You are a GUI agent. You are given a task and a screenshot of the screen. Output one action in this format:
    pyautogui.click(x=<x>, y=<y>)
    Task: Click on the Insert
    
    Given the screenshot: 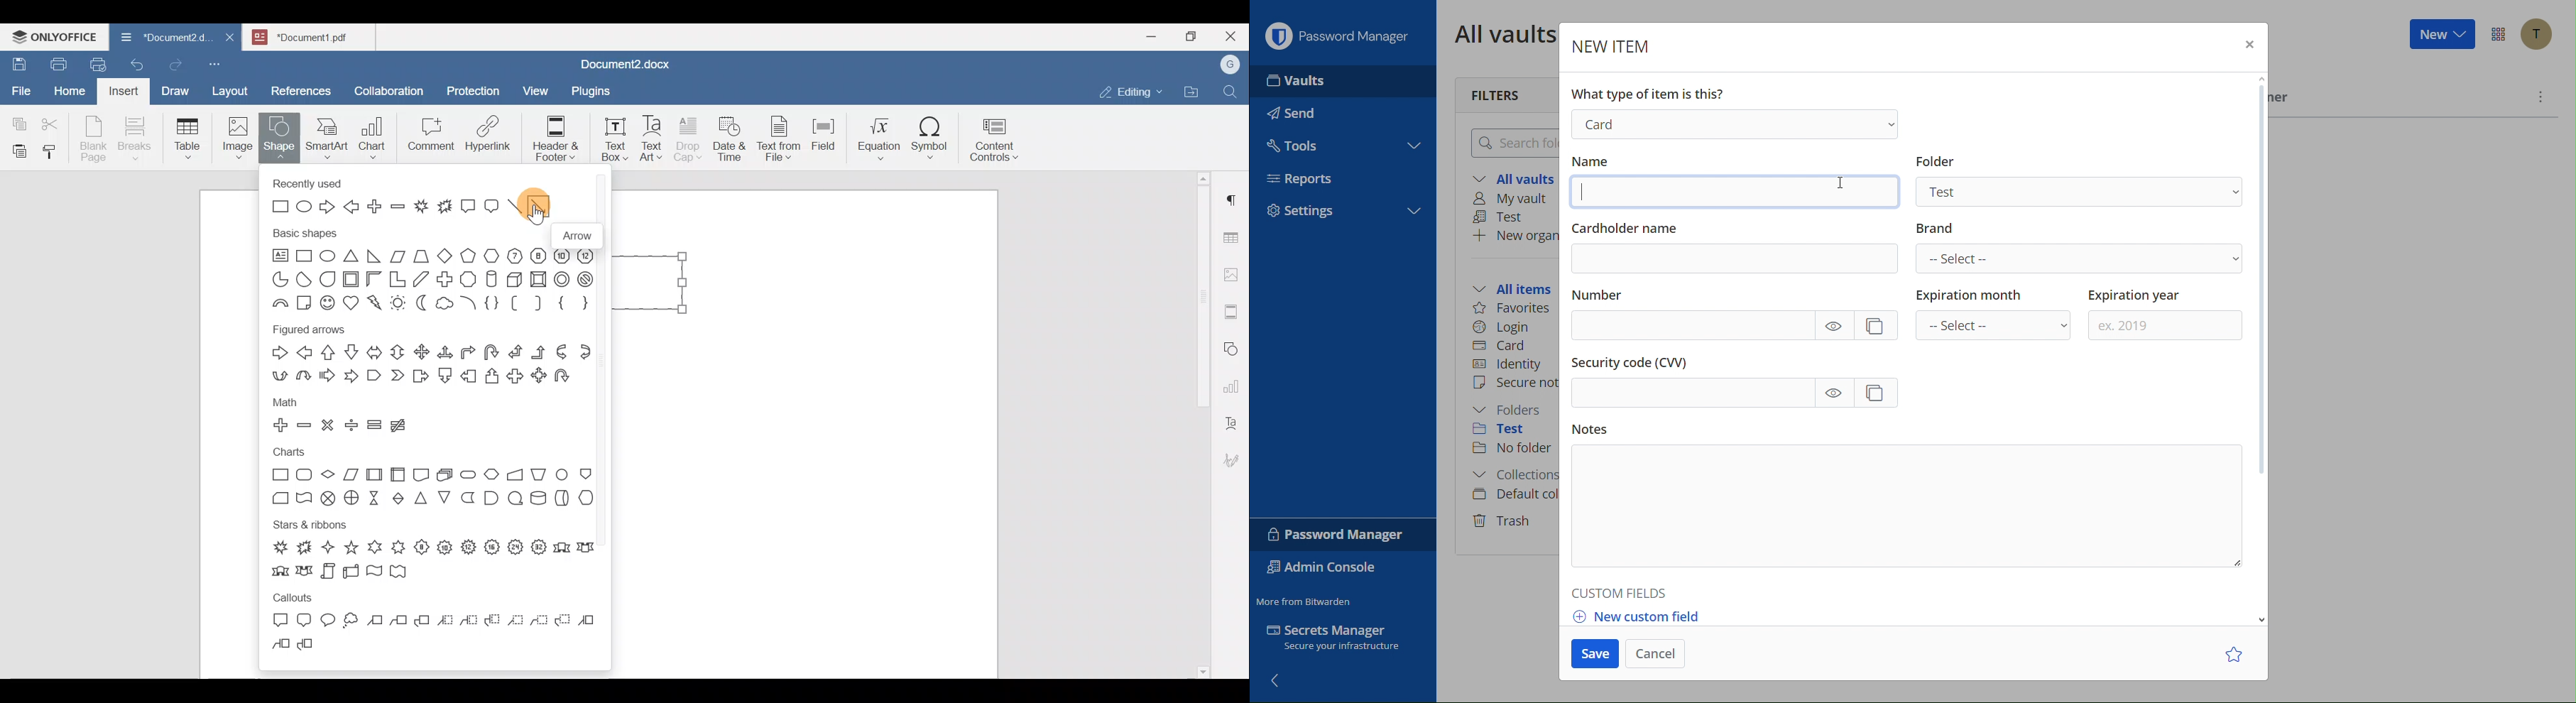 What is the action you would take?
    pyautogui.click(x=120, y=89)
    